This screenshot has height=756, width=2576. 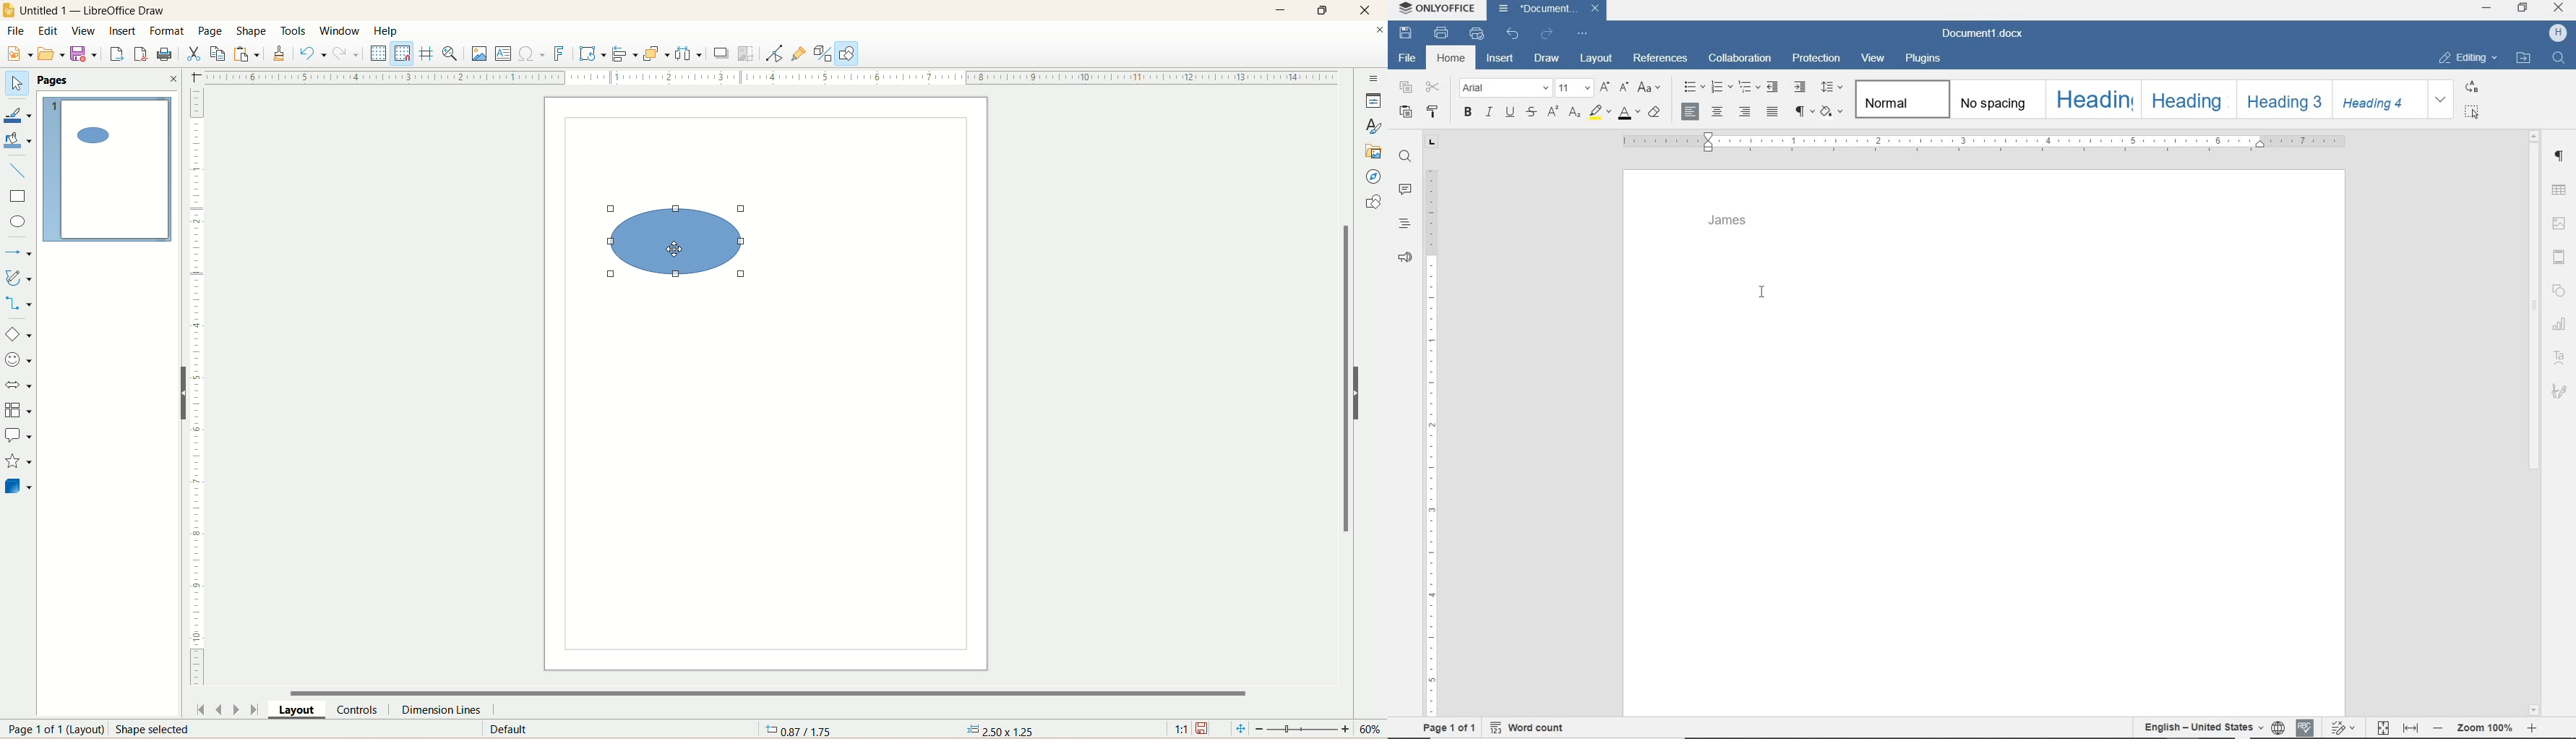 I want to click on copy, so click(x=219, y=54).